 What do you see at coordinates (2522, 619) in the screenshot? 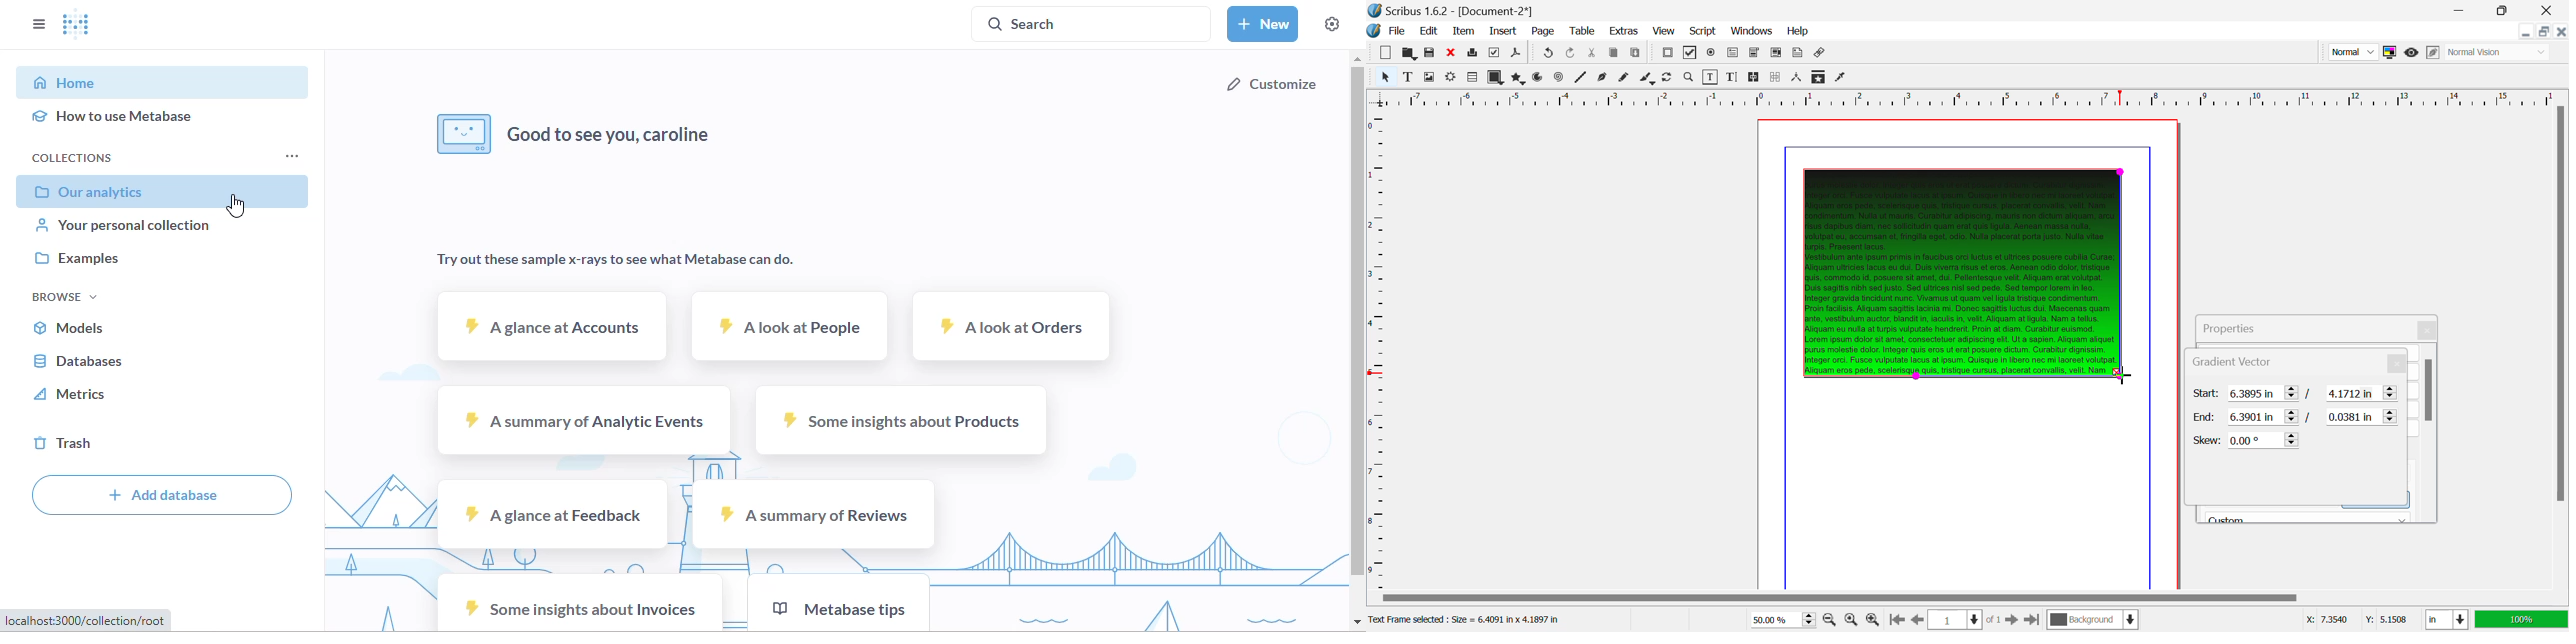
I see `Display Appearance` at bounding box center [2522, 619].